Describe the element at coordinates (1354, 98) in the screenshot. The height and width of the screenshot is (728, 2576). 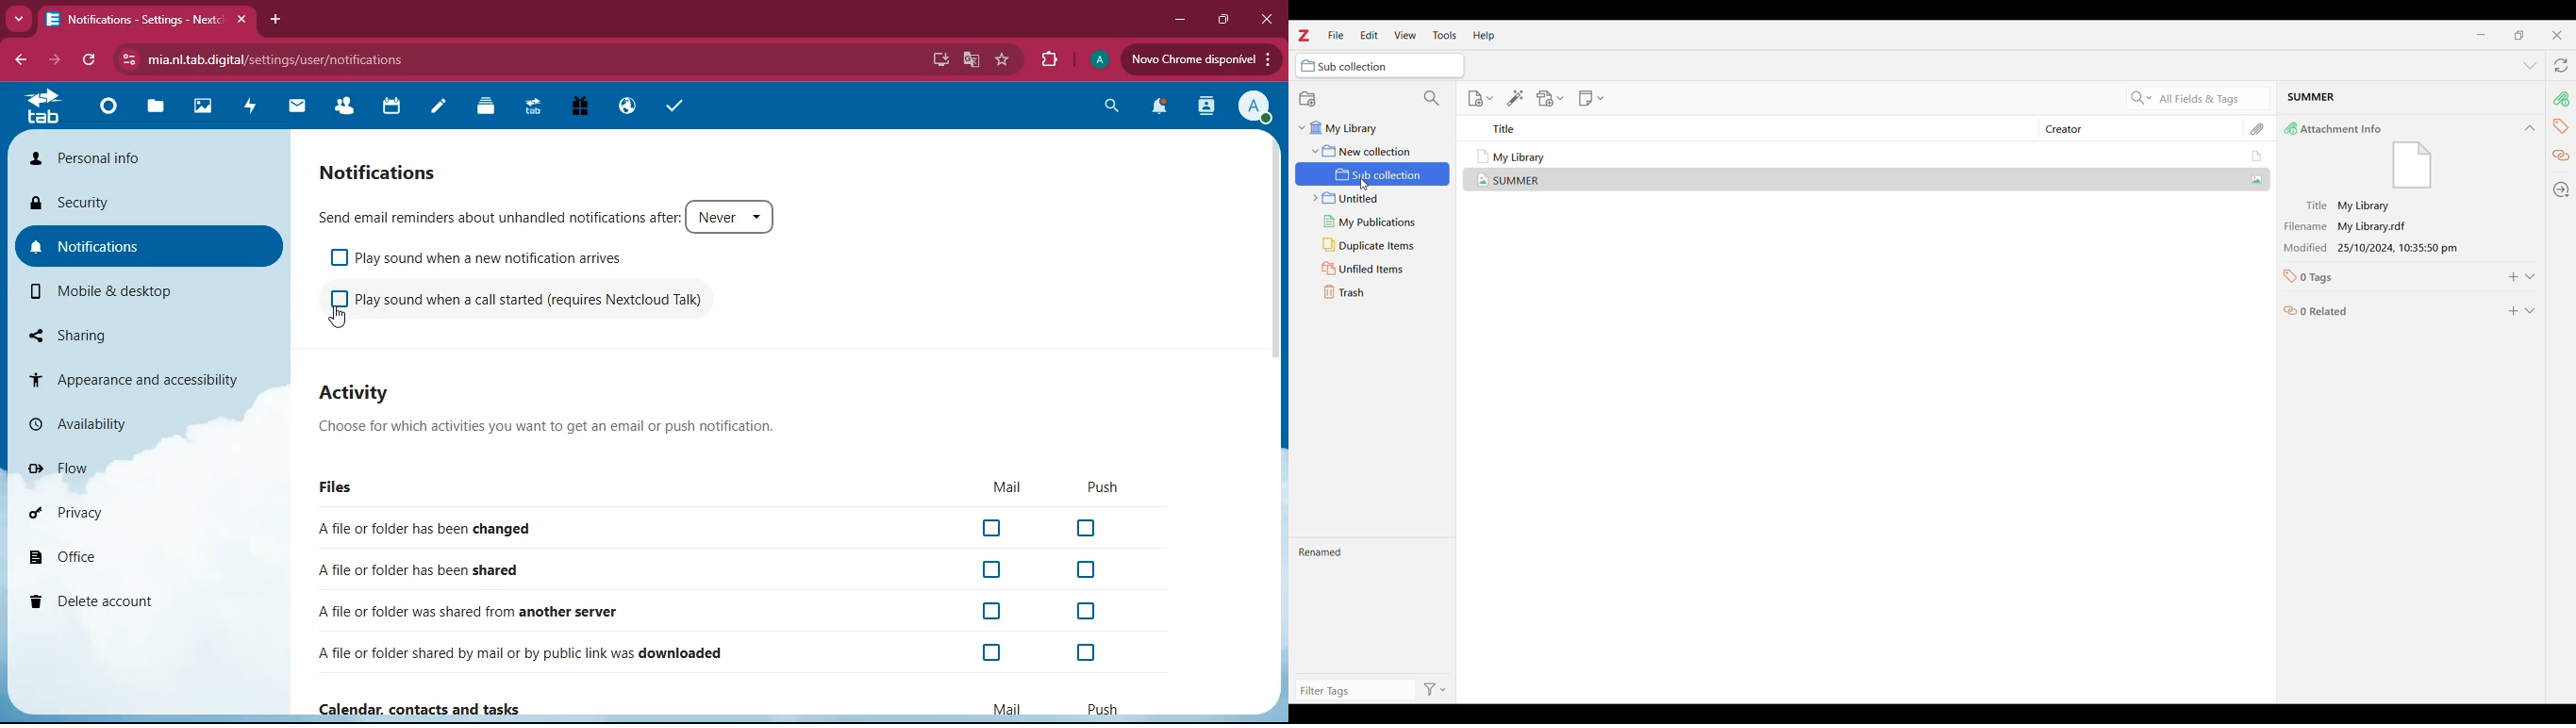
I see `New collection` at that location.